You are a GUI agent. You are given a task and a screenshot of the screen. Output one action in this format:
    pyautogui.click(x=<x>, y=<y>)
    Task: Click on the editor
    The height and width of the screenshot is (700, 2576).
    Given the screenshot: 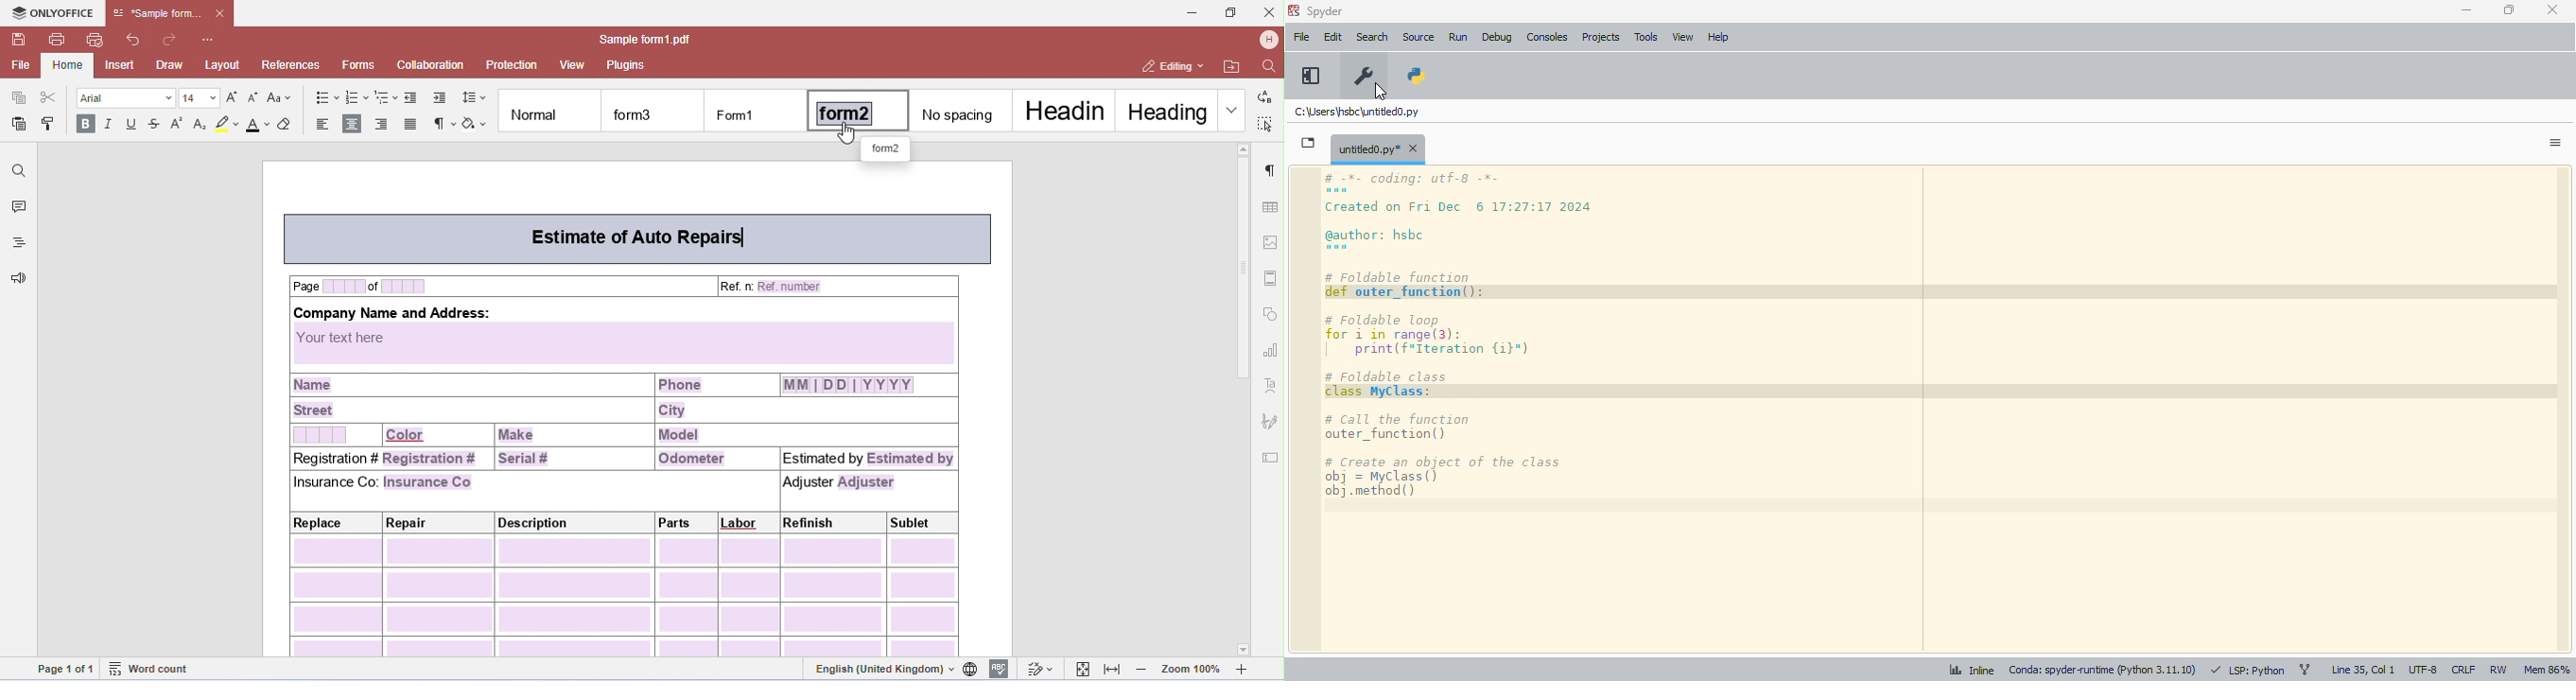 What is the action you would take?
    pyautogui.click(x=1944, y=408)
    